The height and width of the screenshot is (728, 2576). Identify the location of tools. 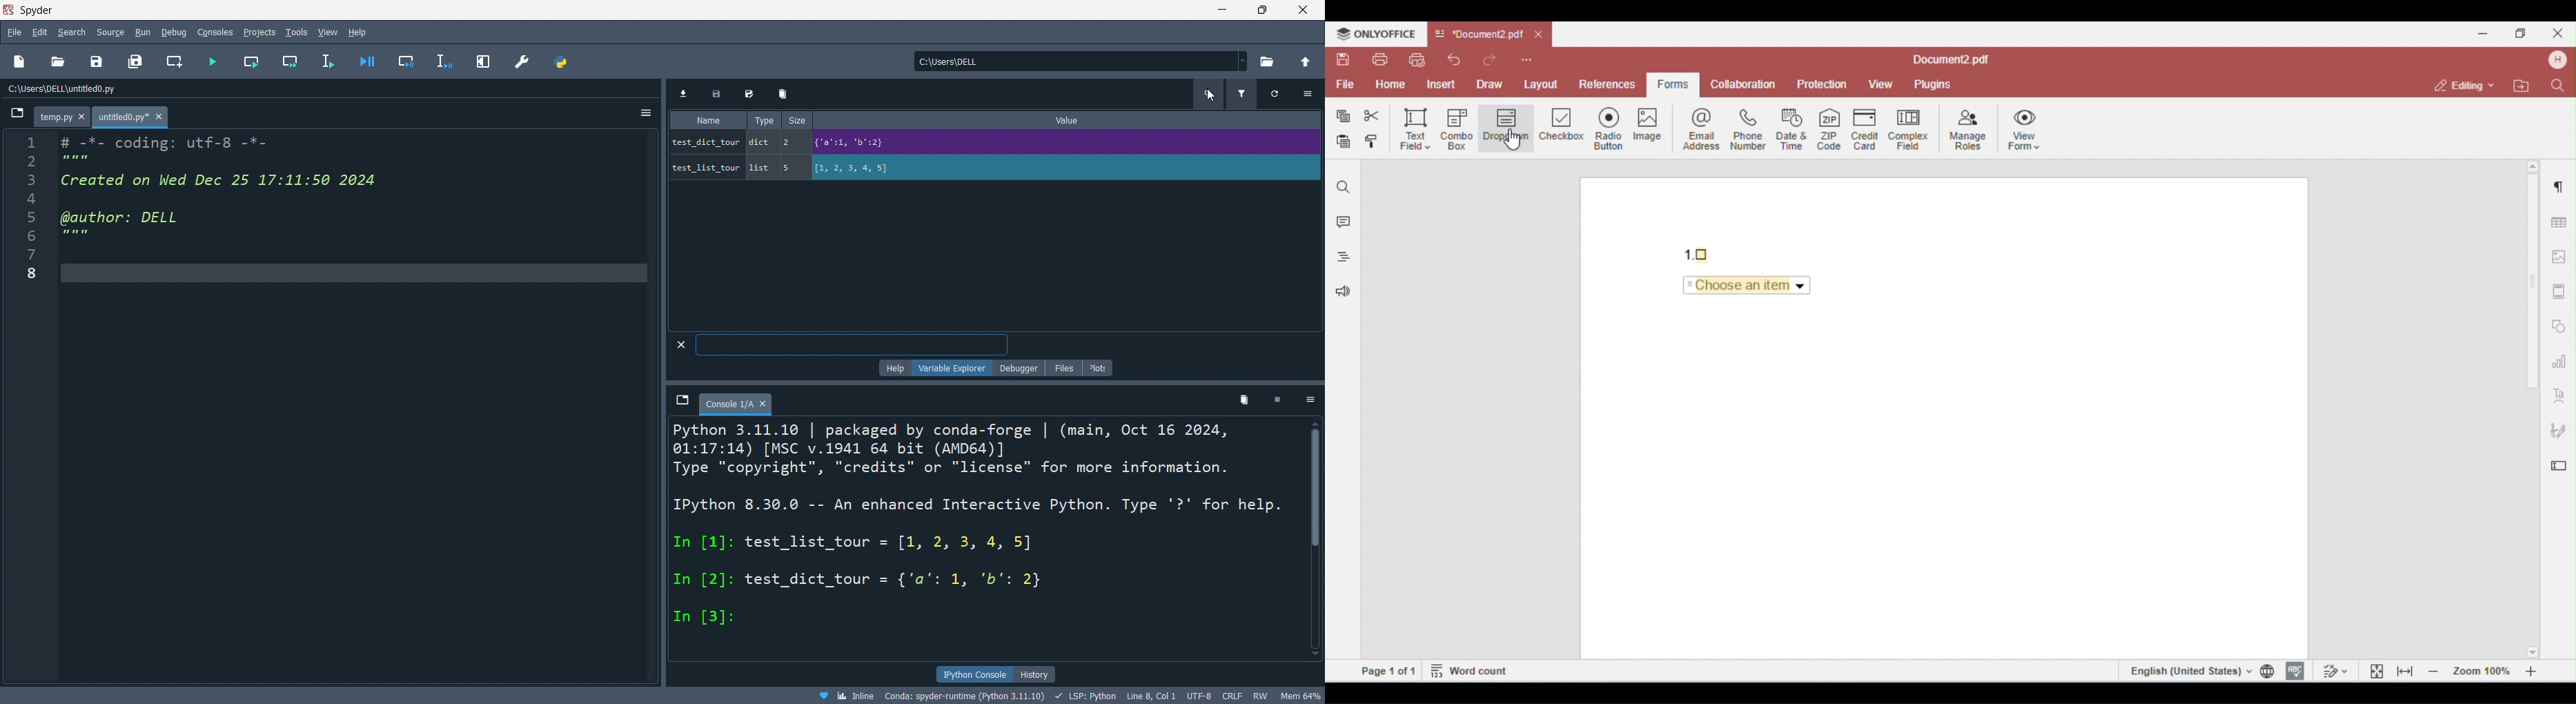
(293, 30).